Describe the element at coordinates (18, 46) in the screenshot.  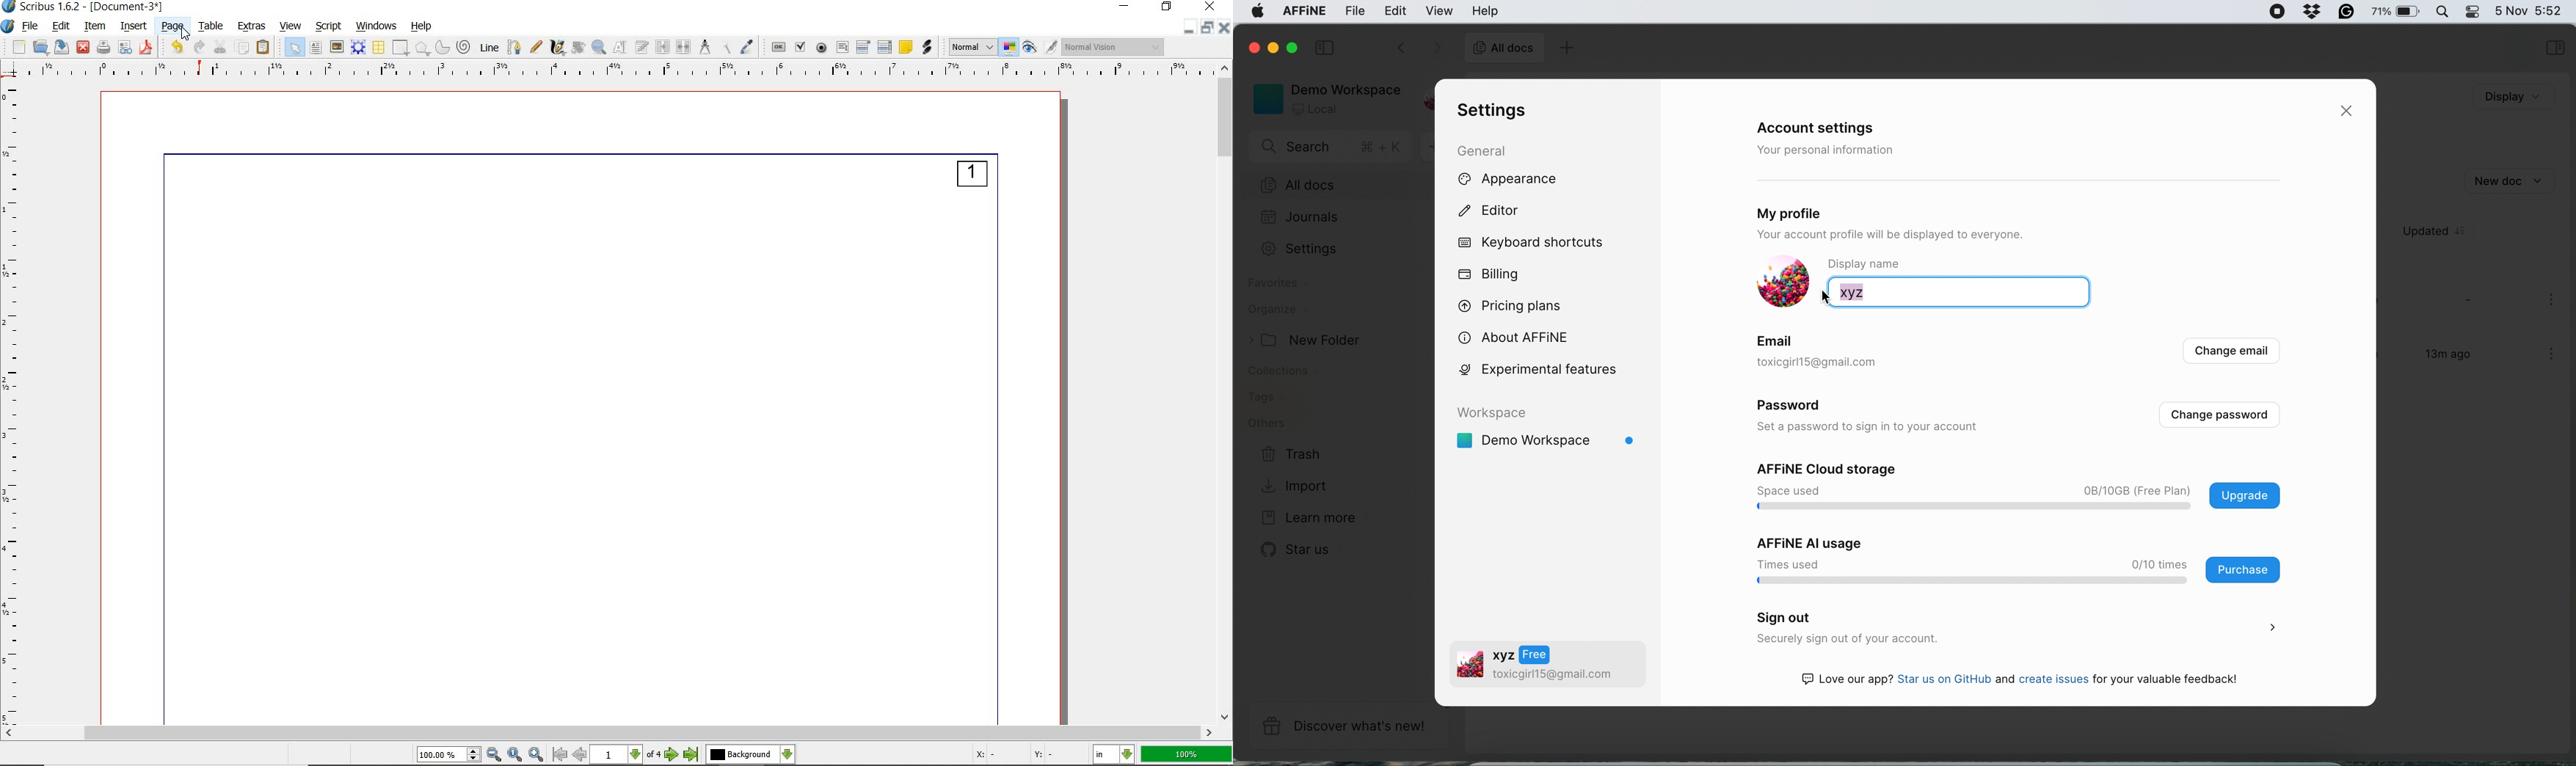
I see `new` at that location.